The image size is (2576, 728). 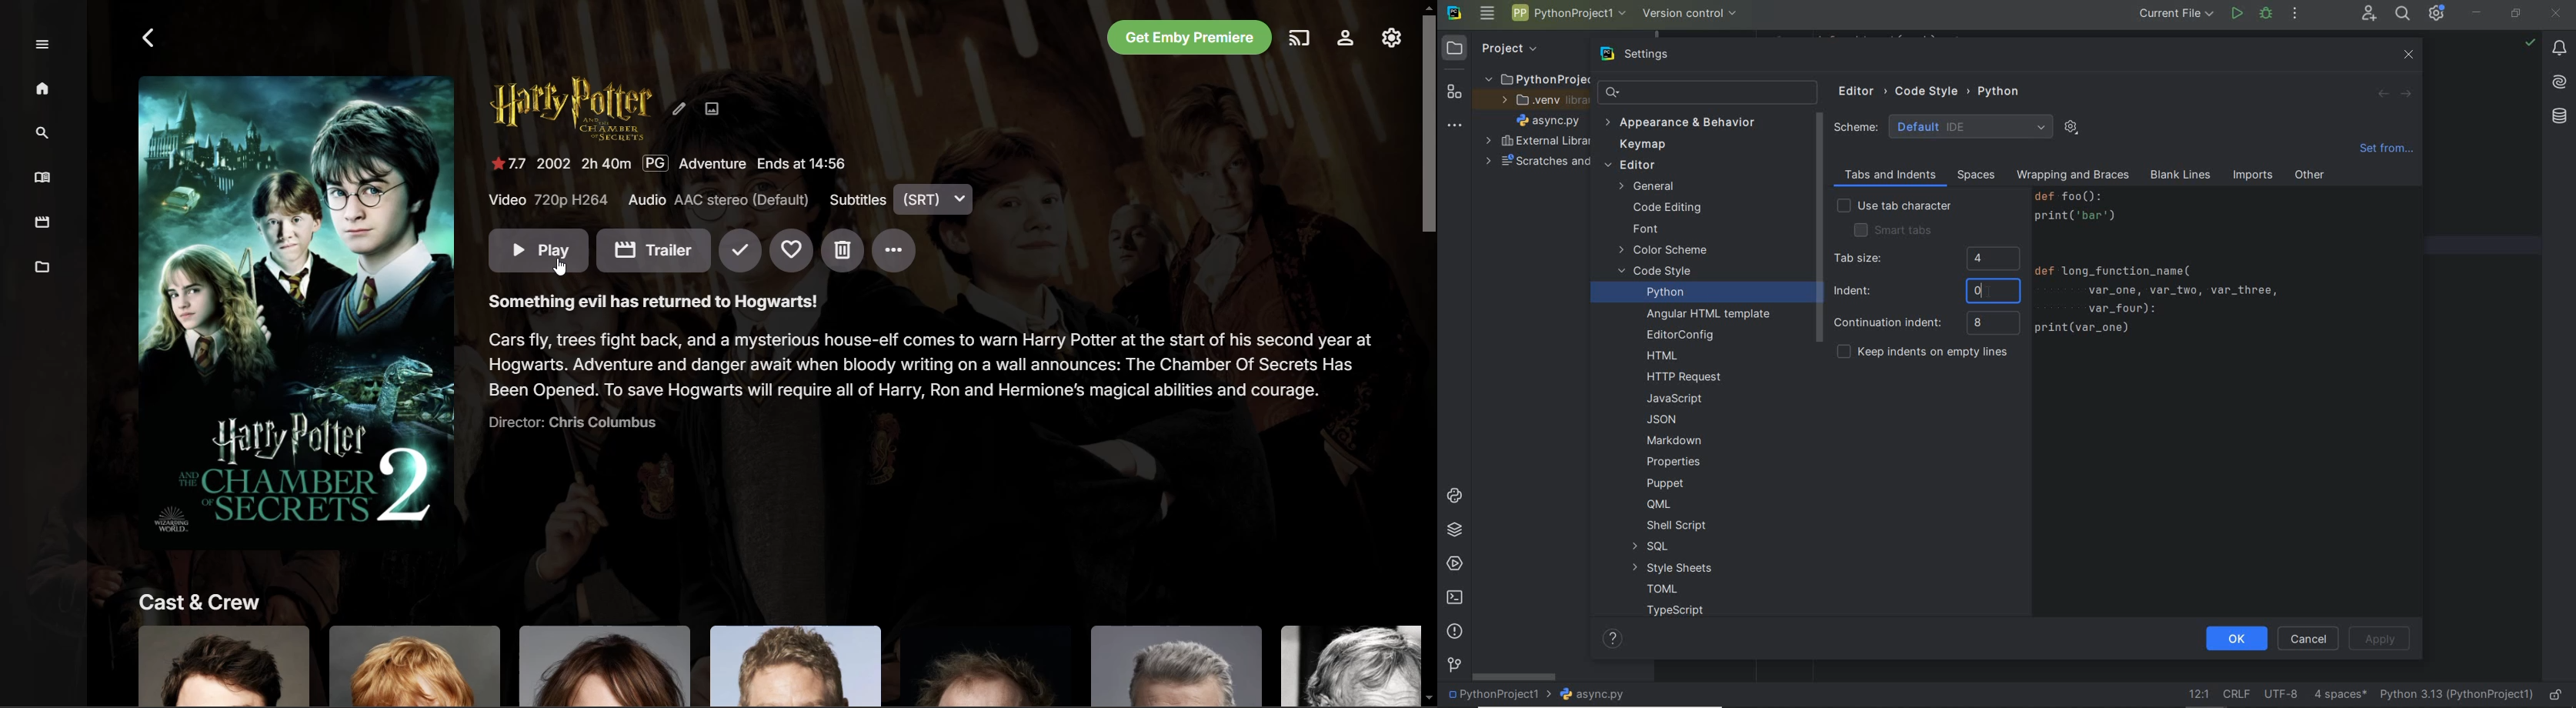 I want to click on code with me, so click(x=2370, y=16).